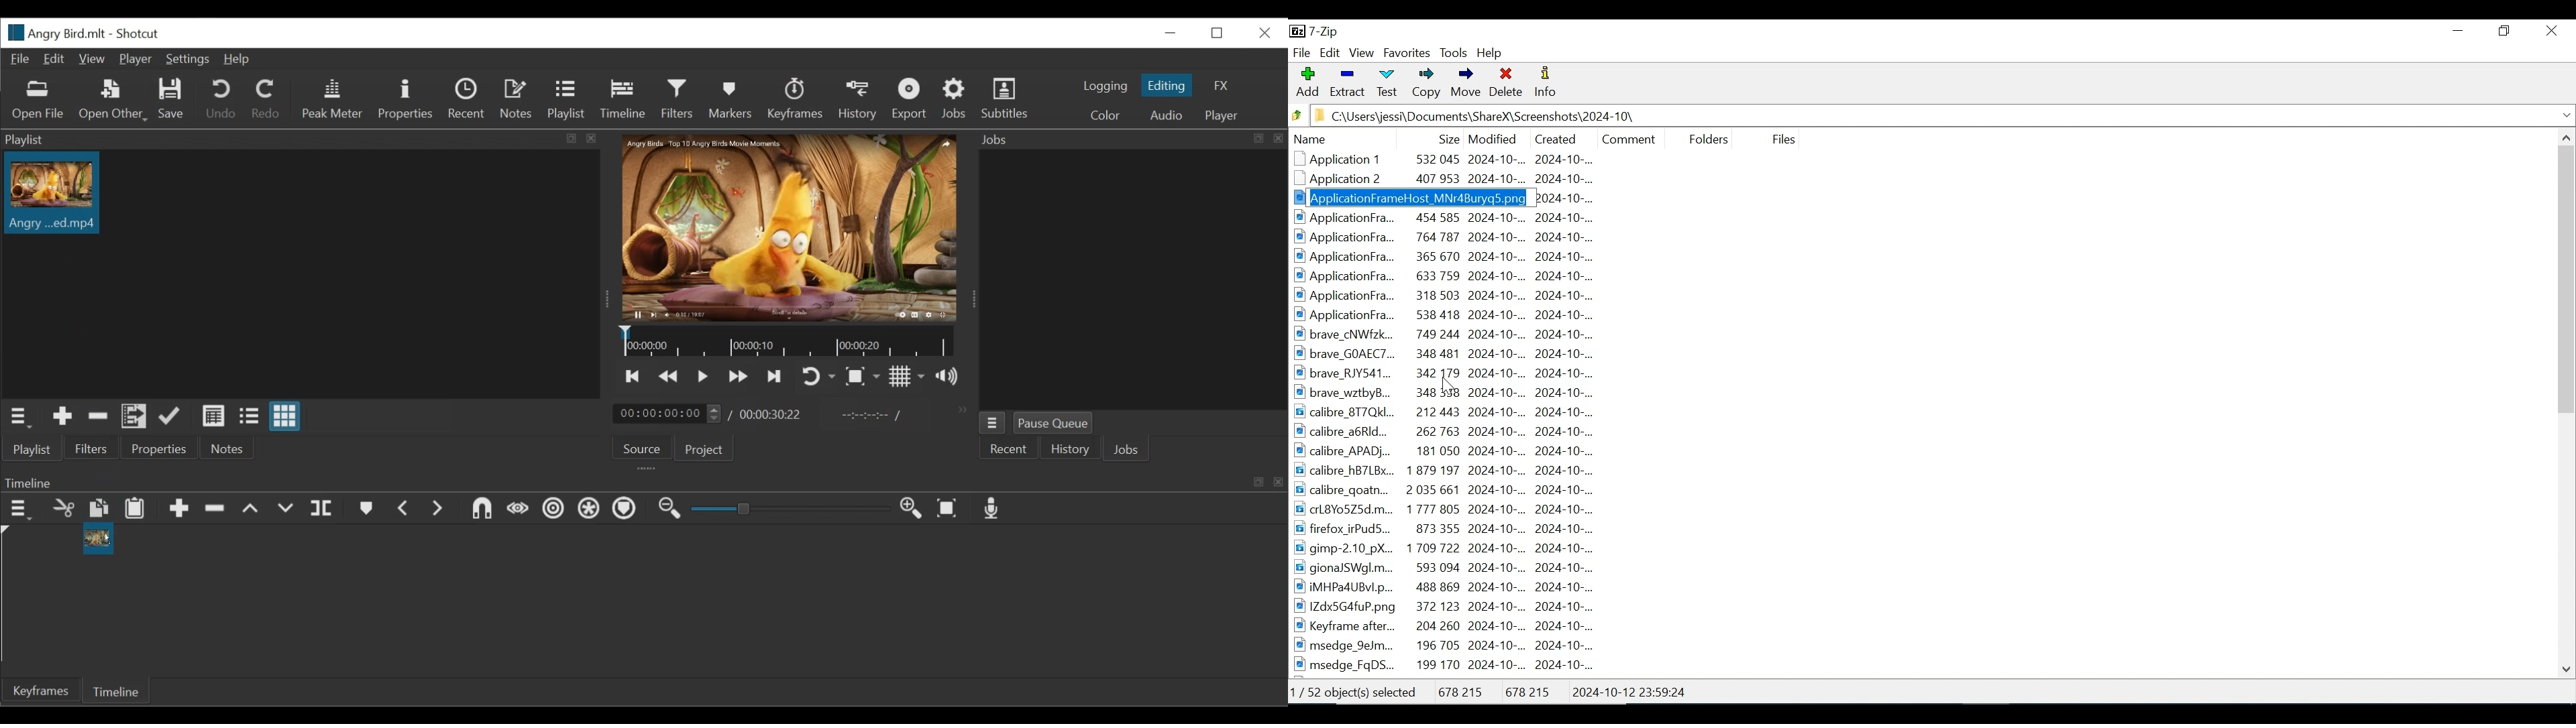 Image resolution: width=2576 pixels, height=728 pixels. What do you see at coordinates (1297, 115) in the screenshot?
I see `Click to Browse back` at bounding box center [1297, 115].